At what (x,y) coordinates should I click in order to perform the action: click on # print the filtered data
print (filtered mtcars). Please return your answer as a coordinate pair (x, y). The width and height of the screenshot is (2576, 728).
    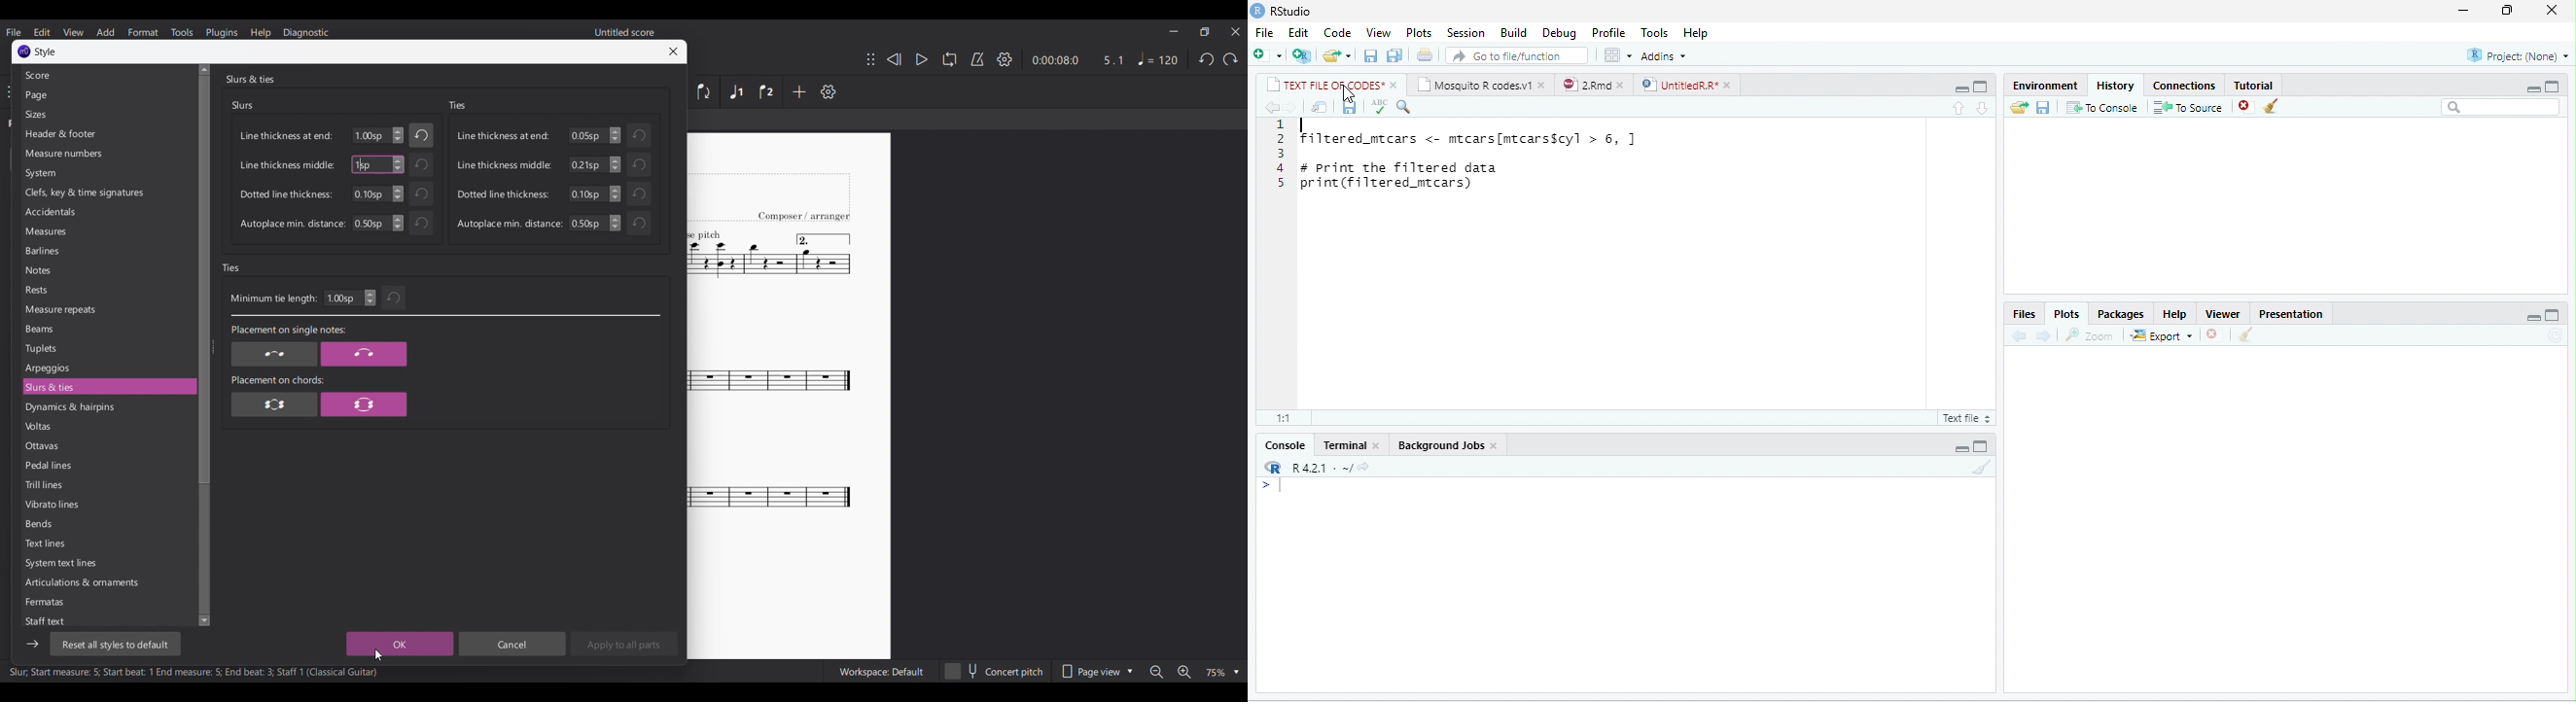
    Looking at the image, I should click on (1407, 176).